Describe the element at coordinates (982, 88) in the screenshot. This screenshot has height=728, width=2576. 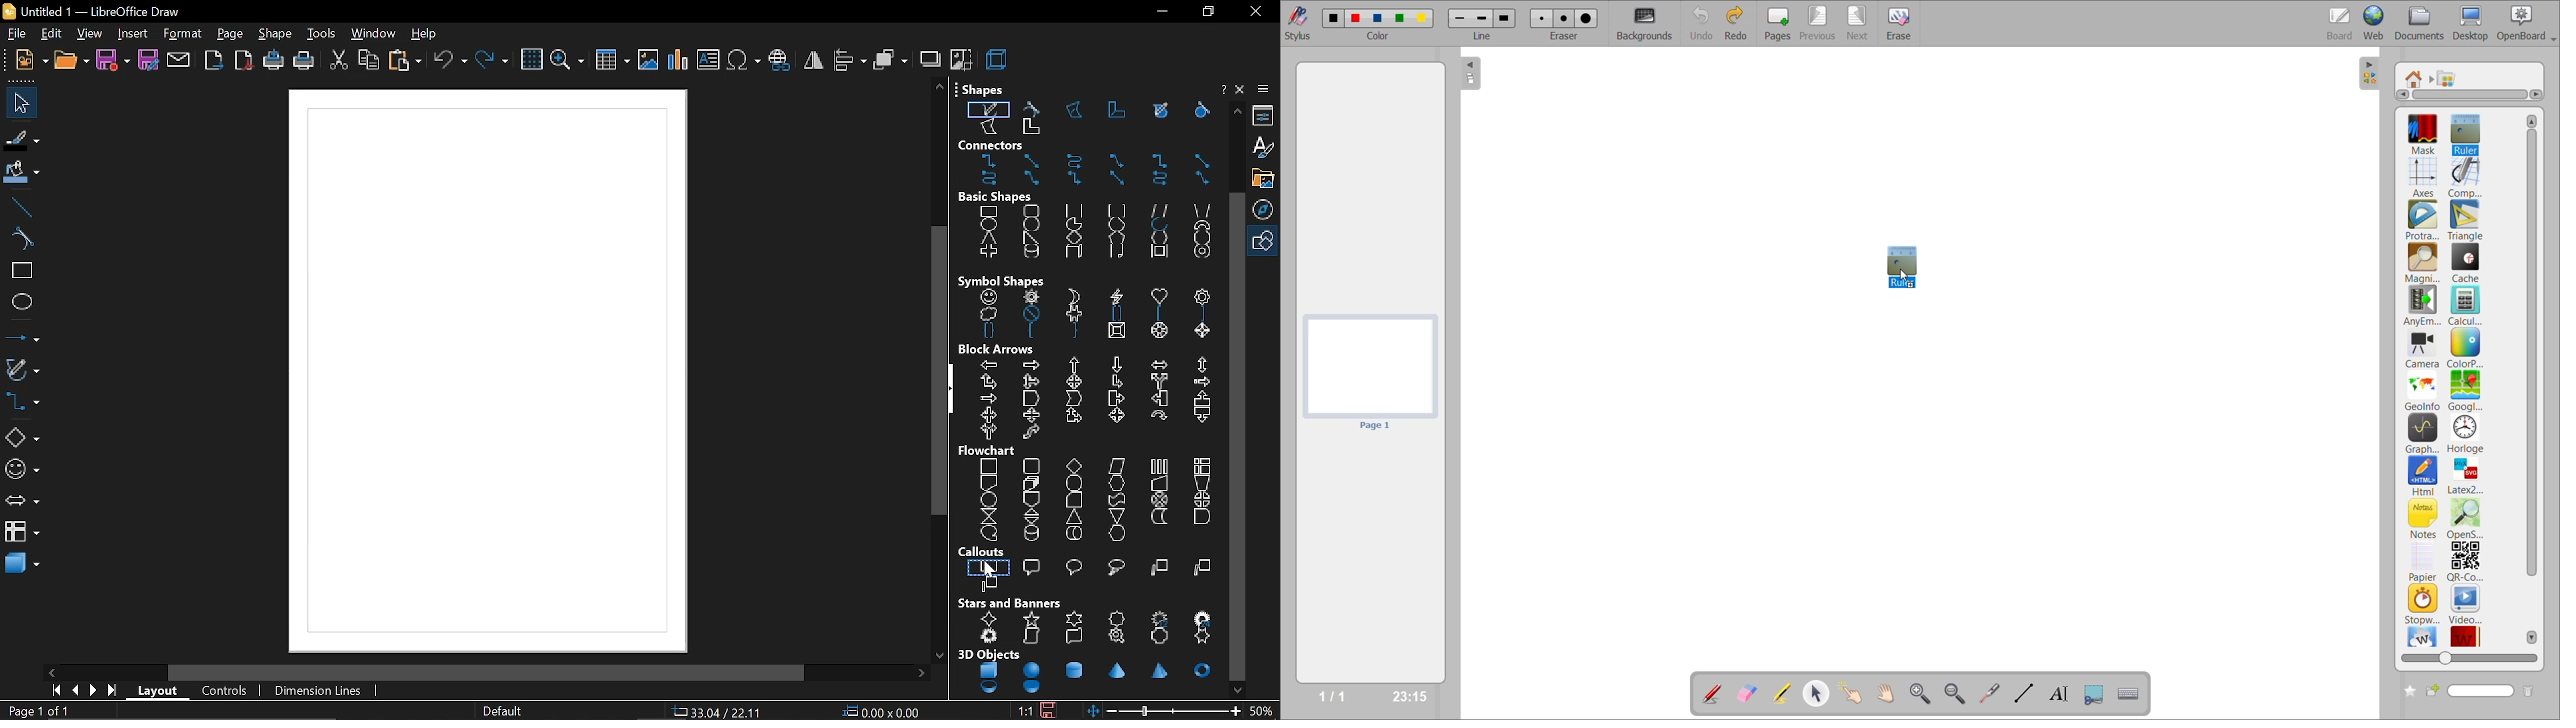
I see `shapes` at that location.